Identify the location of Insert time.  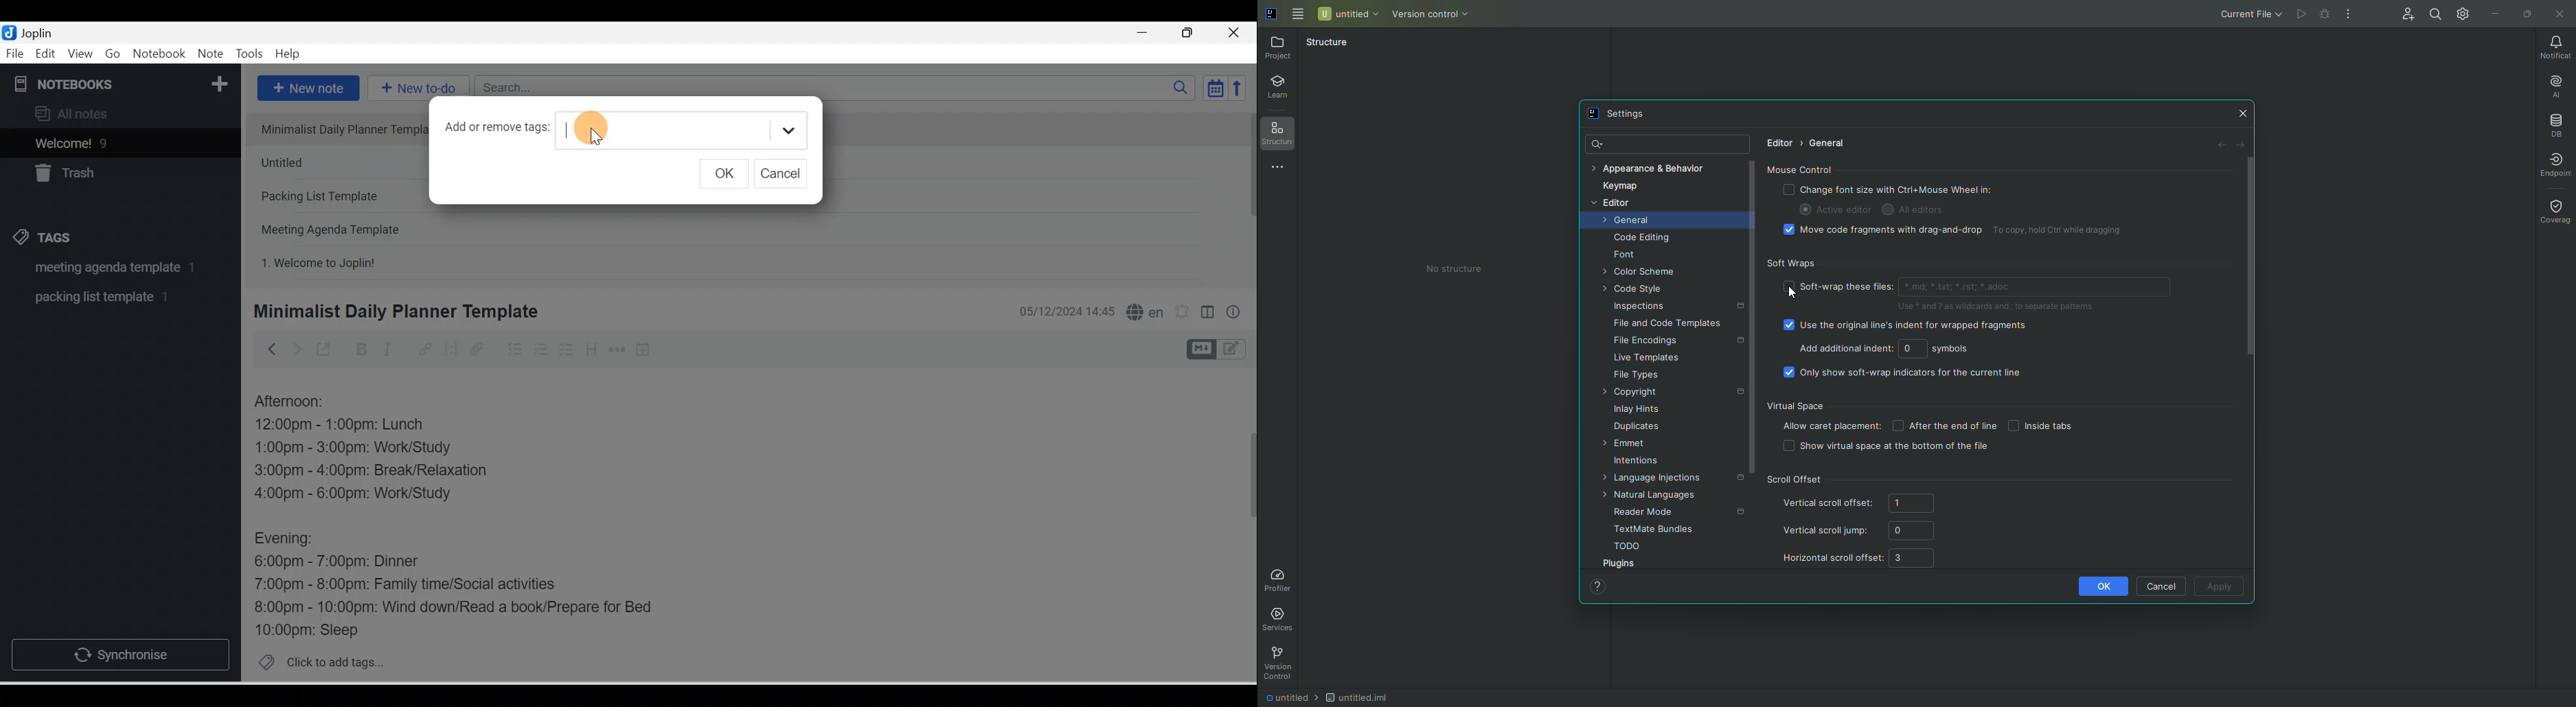
(643, 350).